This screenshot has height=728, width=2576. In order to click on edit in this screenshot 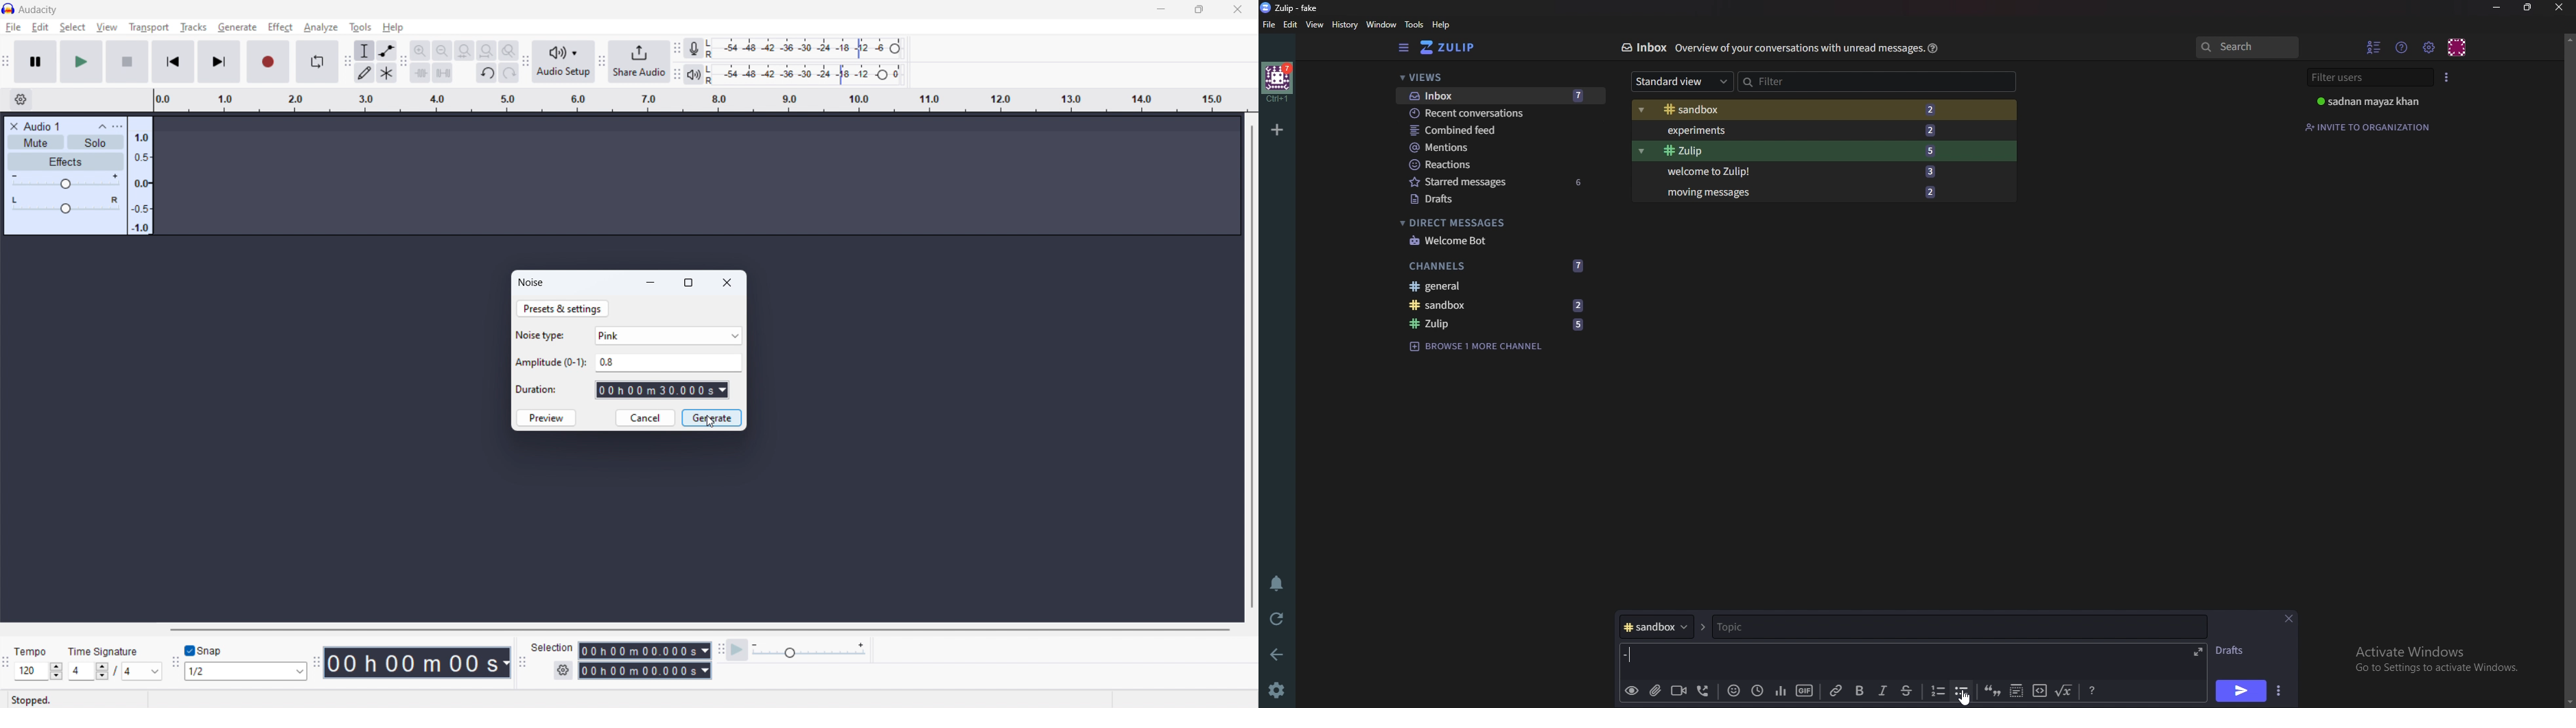, I will do `click(40, 27)`.